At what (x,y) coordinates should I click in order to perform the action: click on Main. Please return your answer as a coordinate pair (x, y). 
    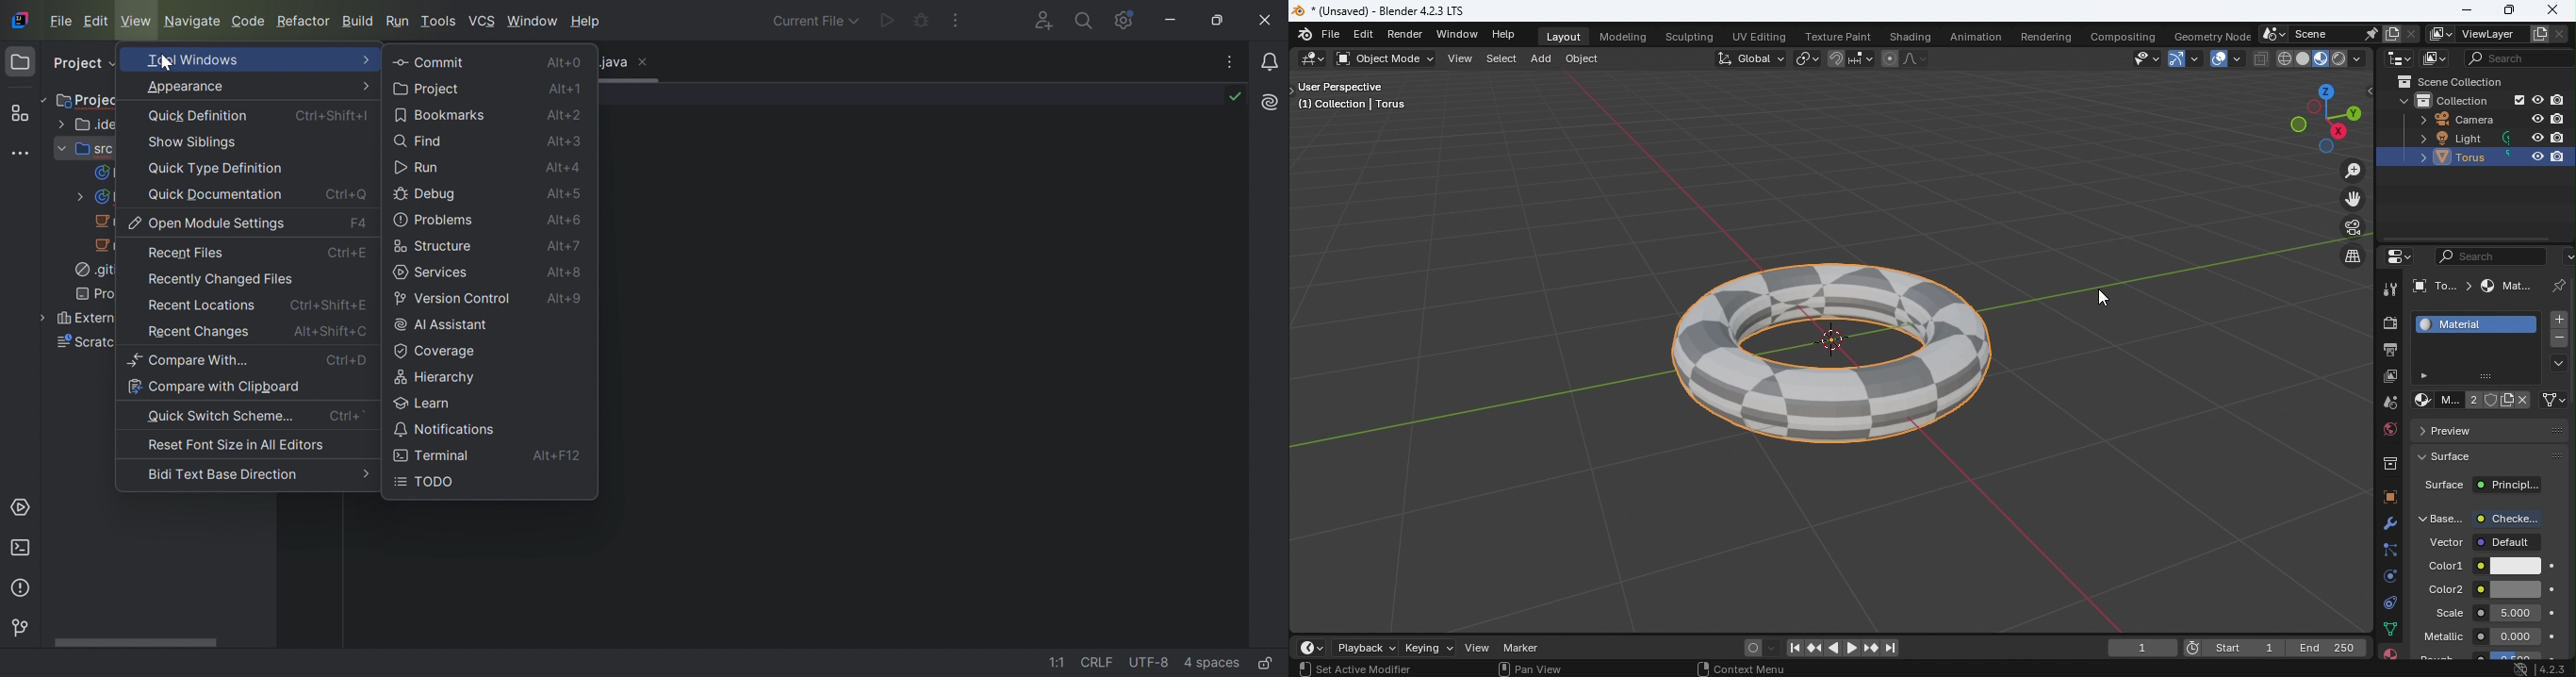
    Looking at the image, I should click on (103, 172).